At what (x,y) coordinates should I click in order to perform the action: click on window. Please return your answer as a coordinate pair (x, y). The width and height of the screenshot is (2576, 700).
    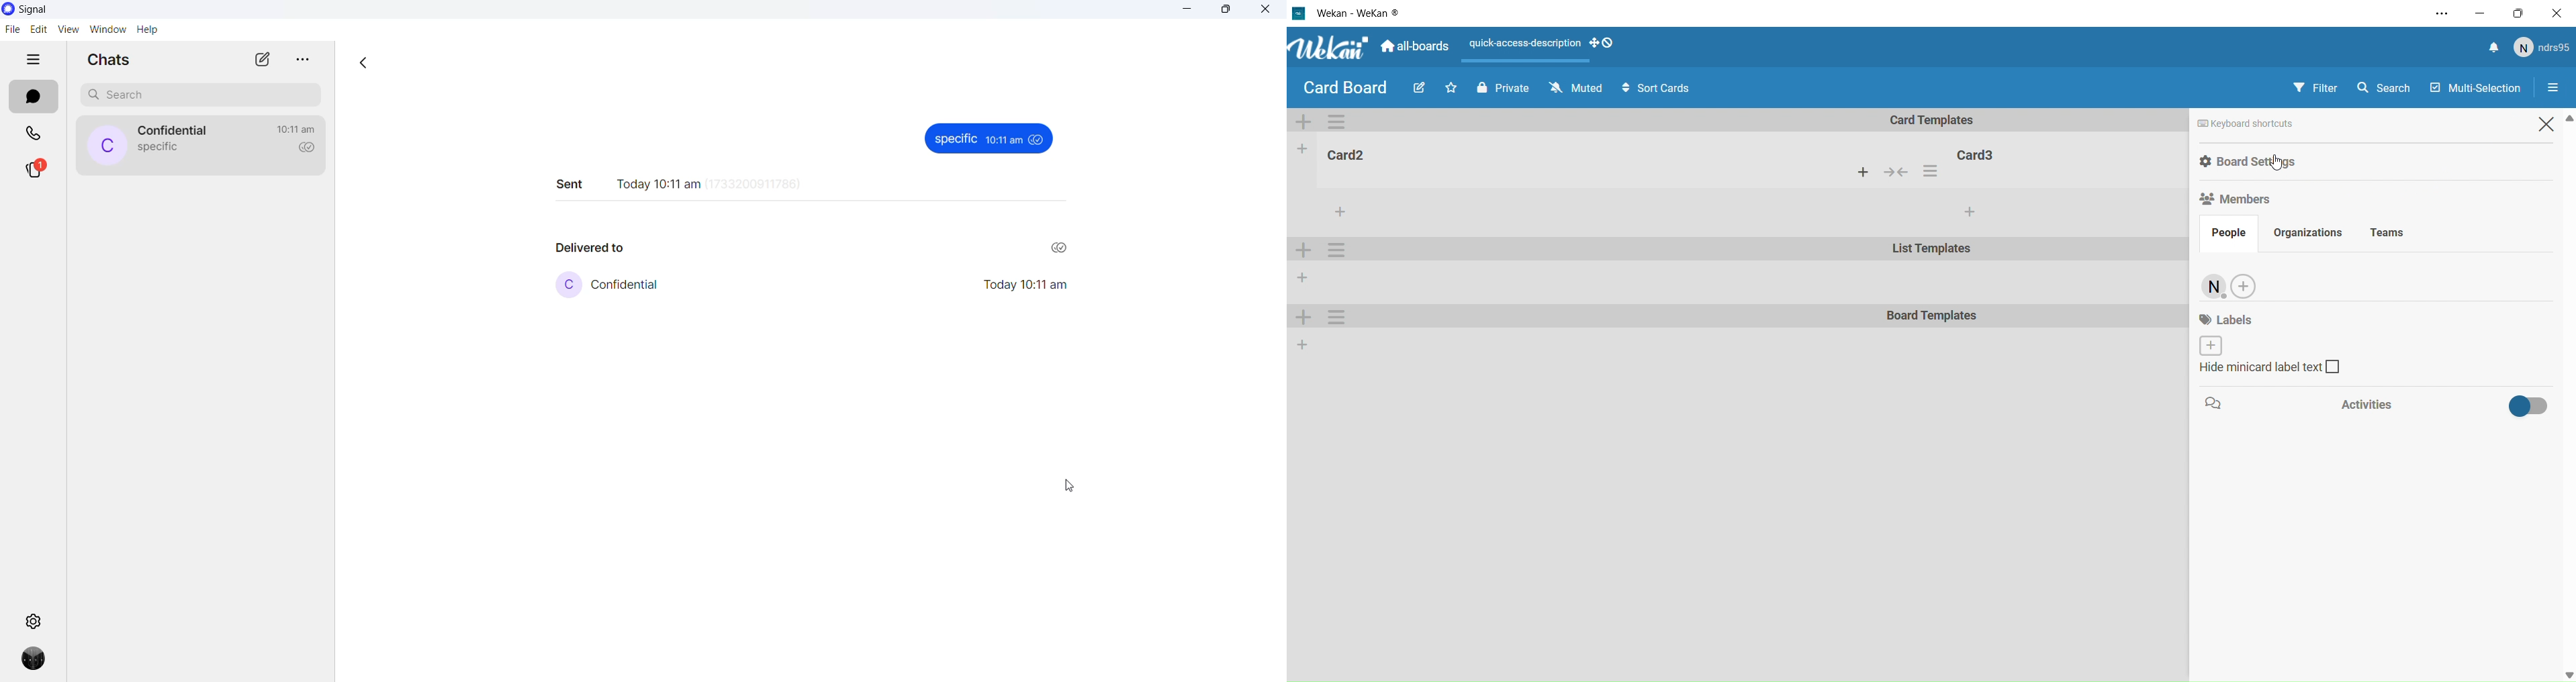
    Looking at the image, I should click on (108, 30).